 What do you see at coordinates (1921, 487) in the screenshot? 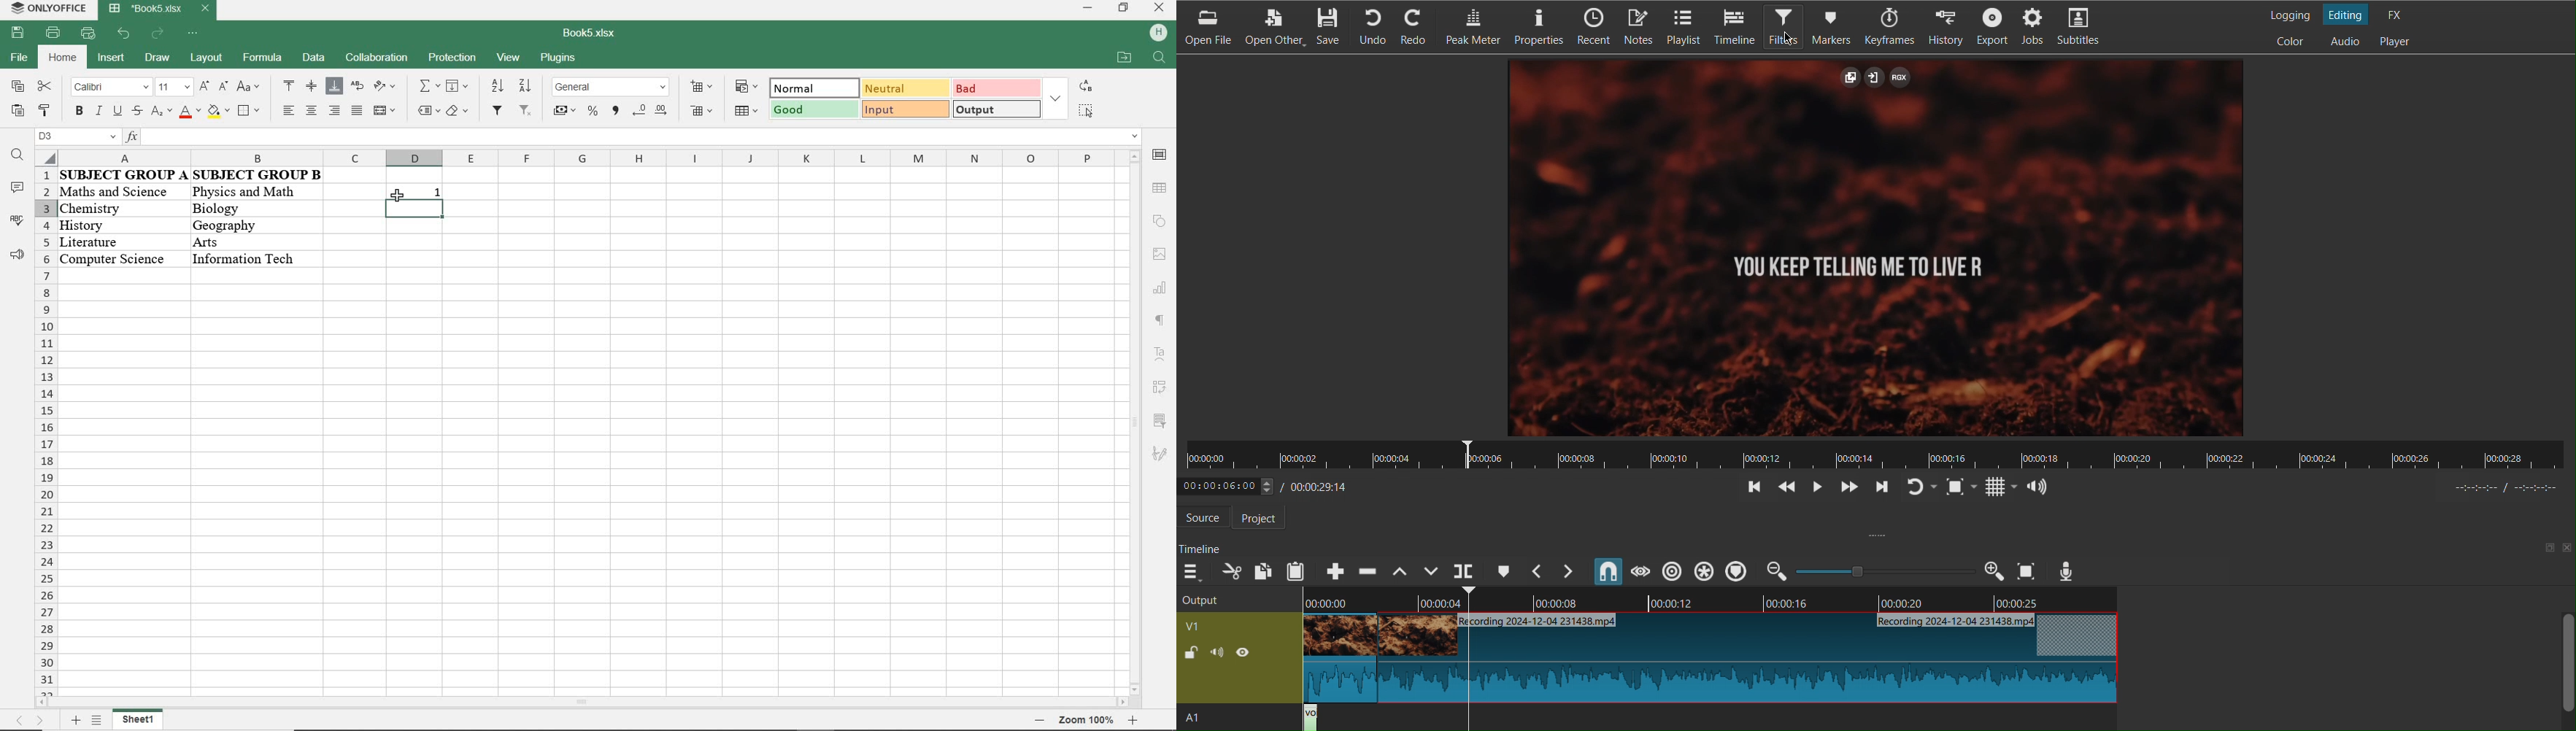
I see `Refresh` at bounding box center [1921, 487].